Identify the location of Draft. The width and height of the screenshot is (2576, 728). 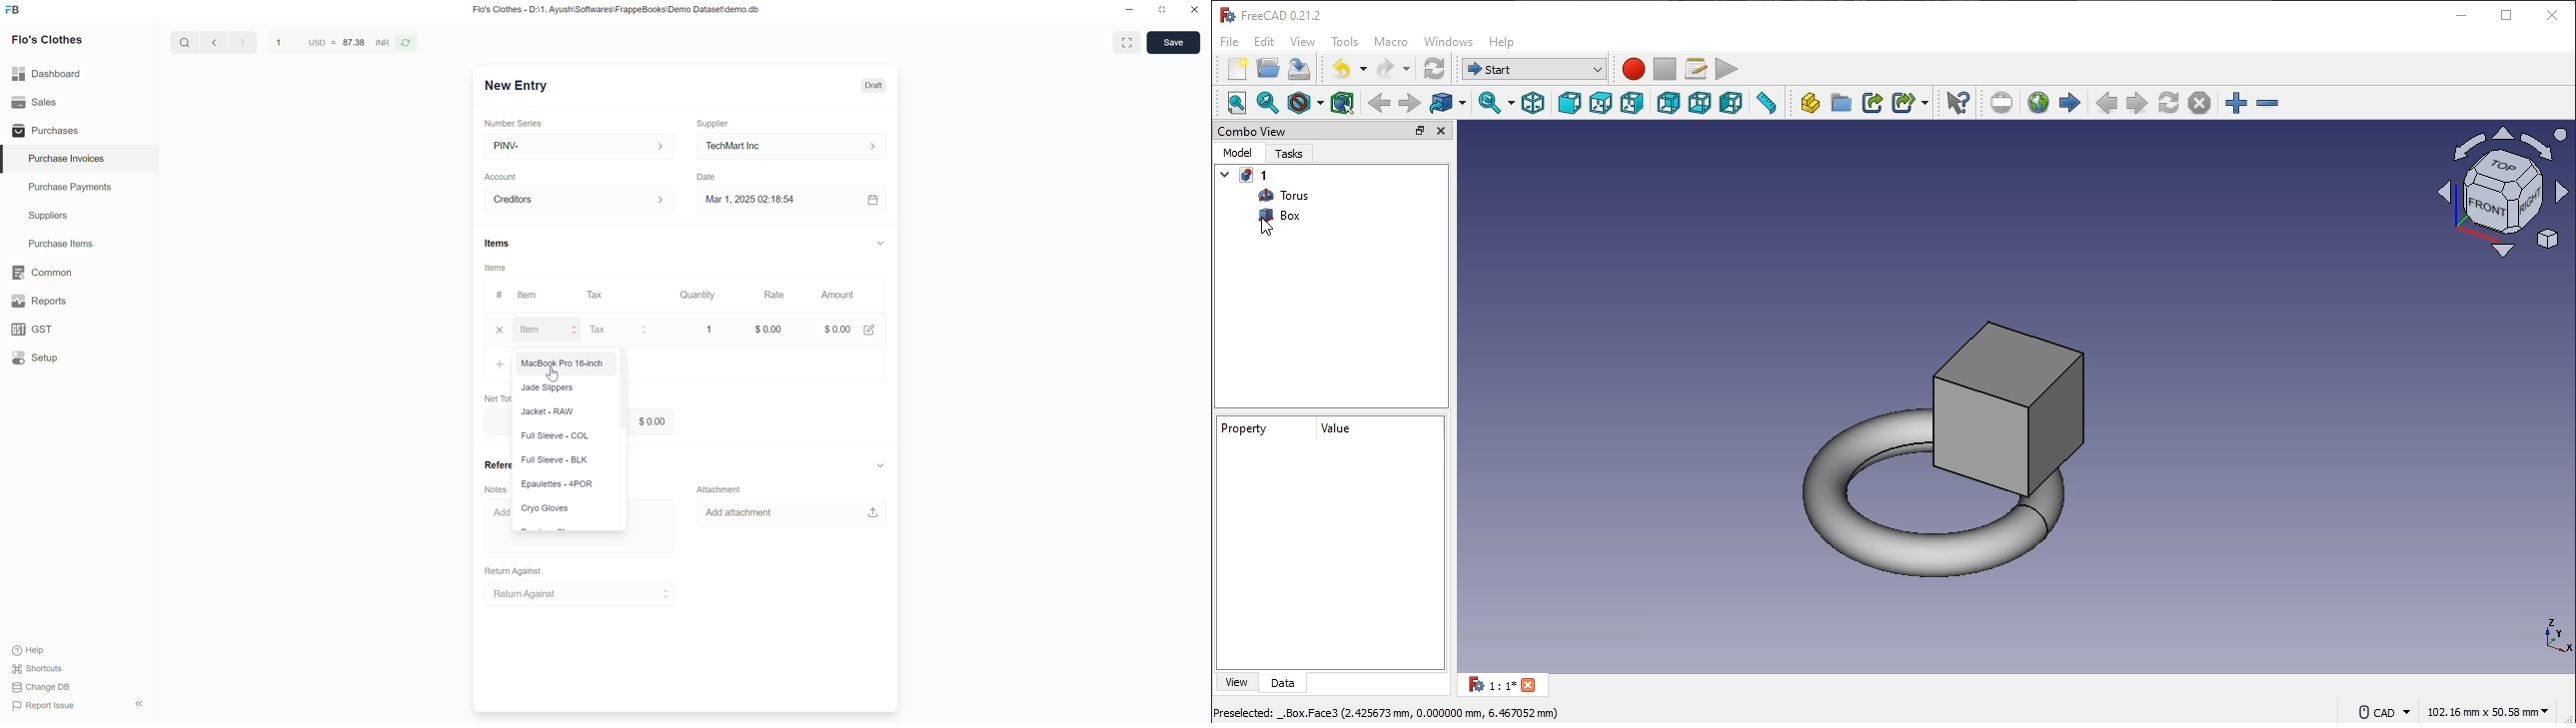
(875, 86).